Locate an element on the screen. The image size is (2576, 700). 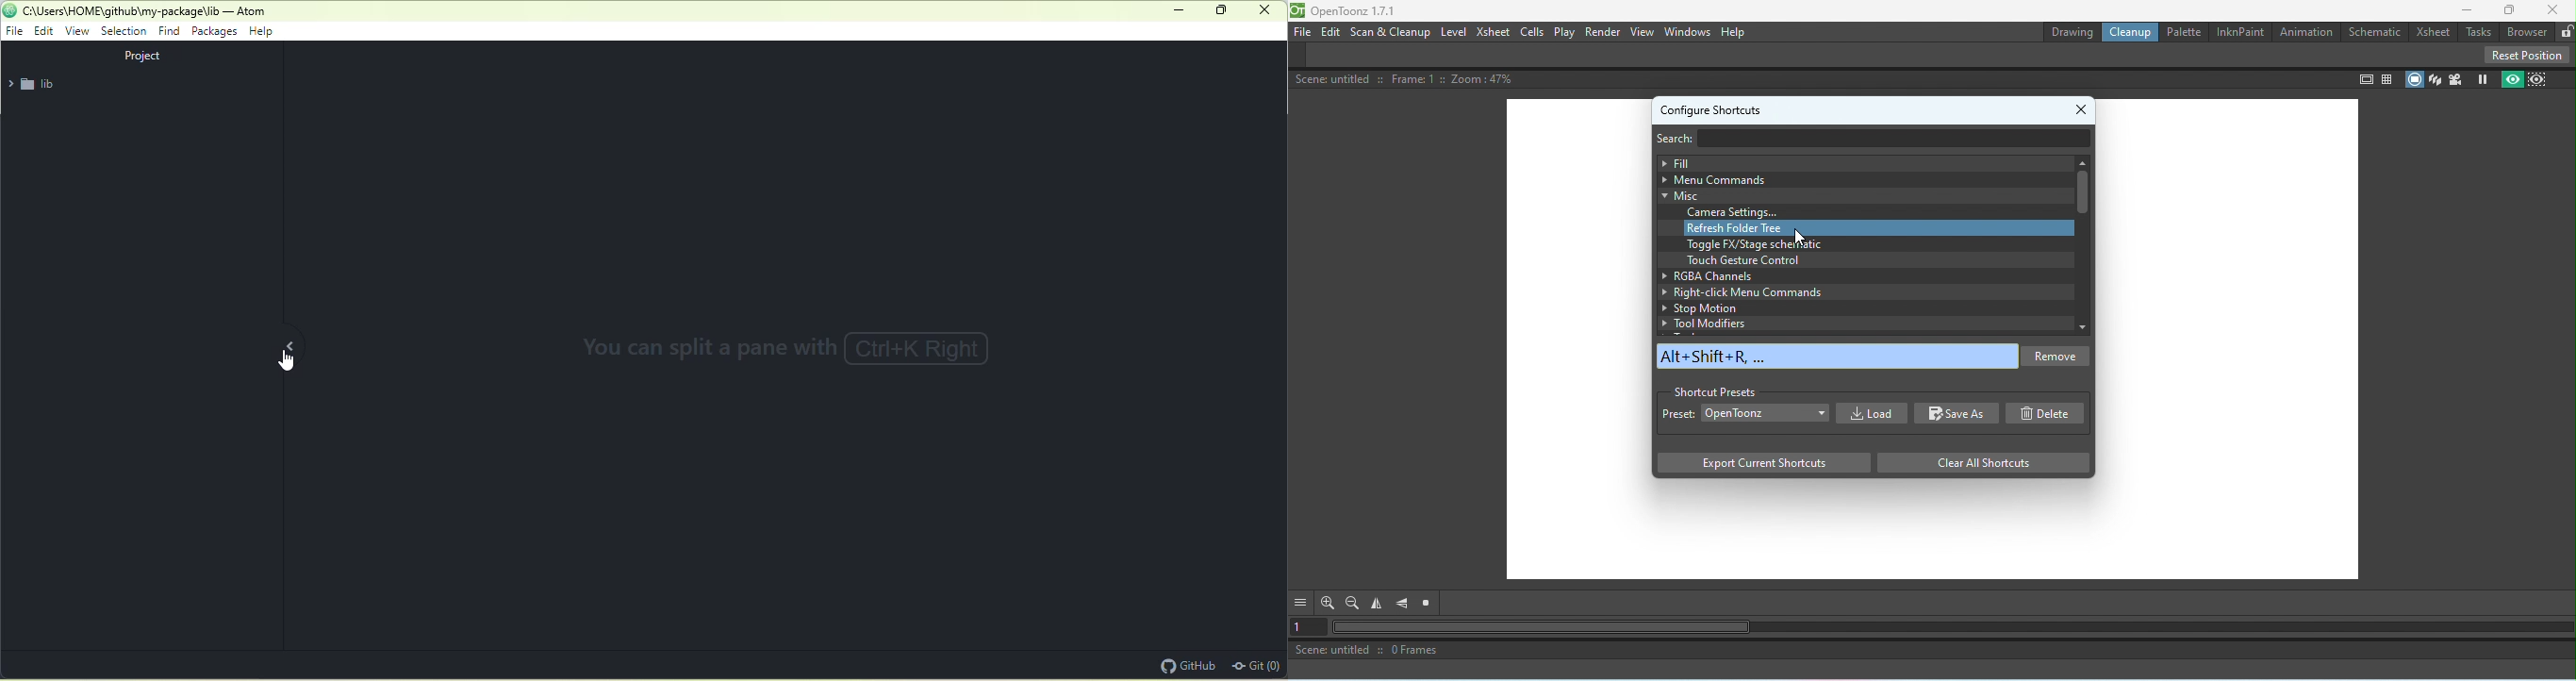
Lock rooms tab is located at coordinates (2566, 30).